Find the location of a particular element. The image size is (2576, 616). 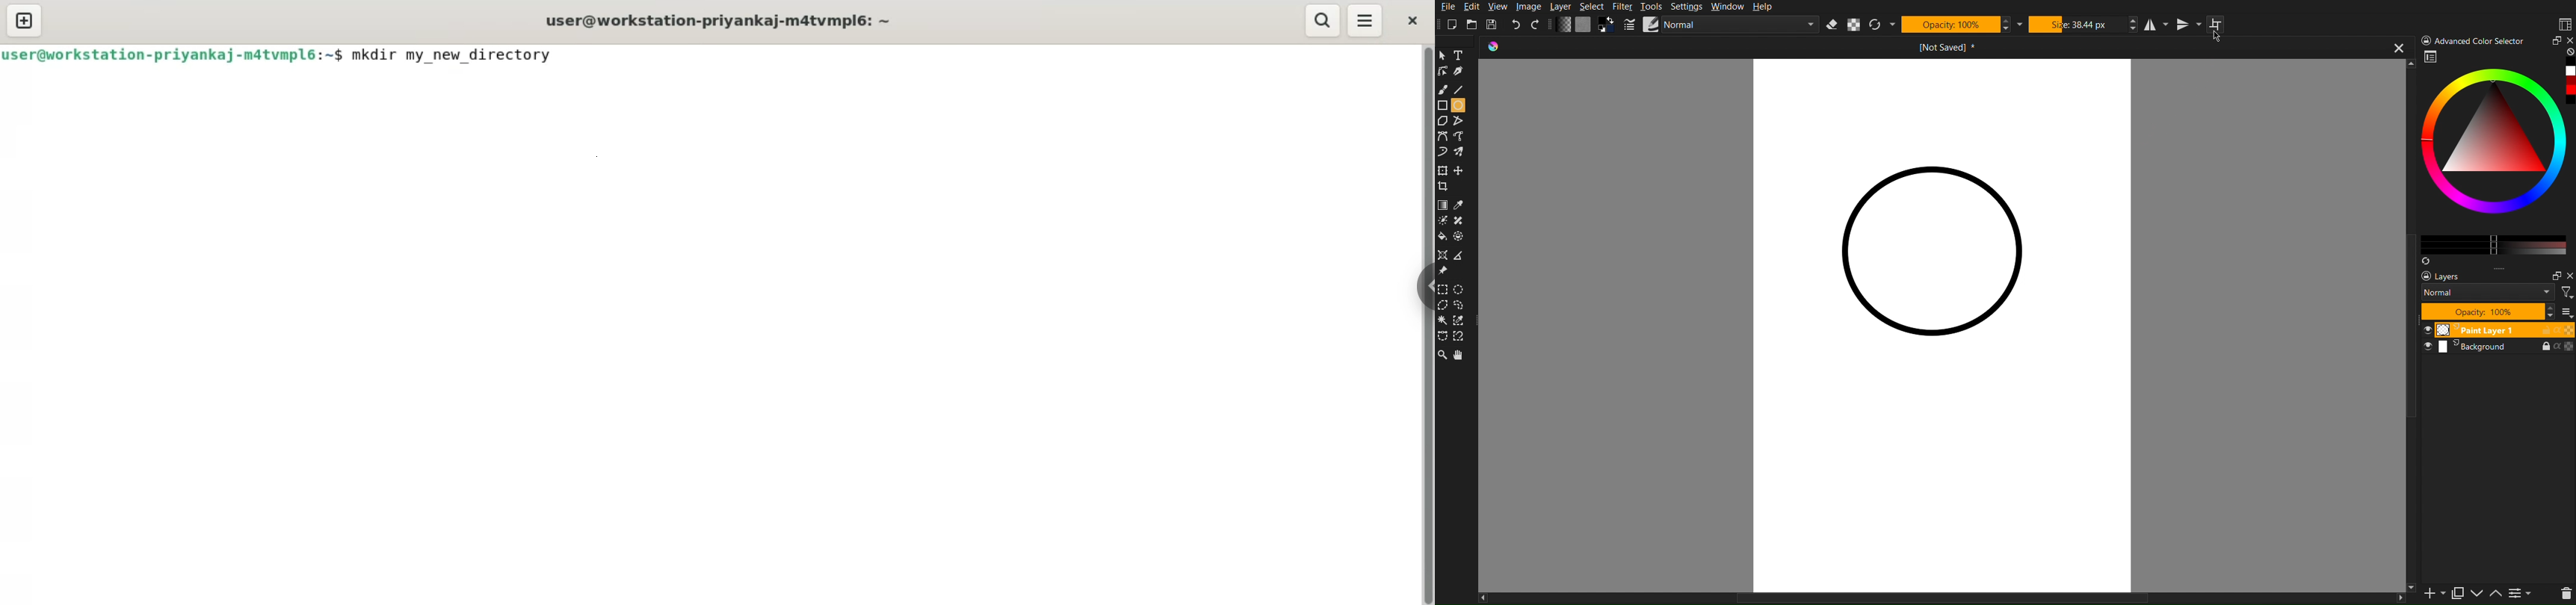

cursor is located at coordinates (1442, 55).